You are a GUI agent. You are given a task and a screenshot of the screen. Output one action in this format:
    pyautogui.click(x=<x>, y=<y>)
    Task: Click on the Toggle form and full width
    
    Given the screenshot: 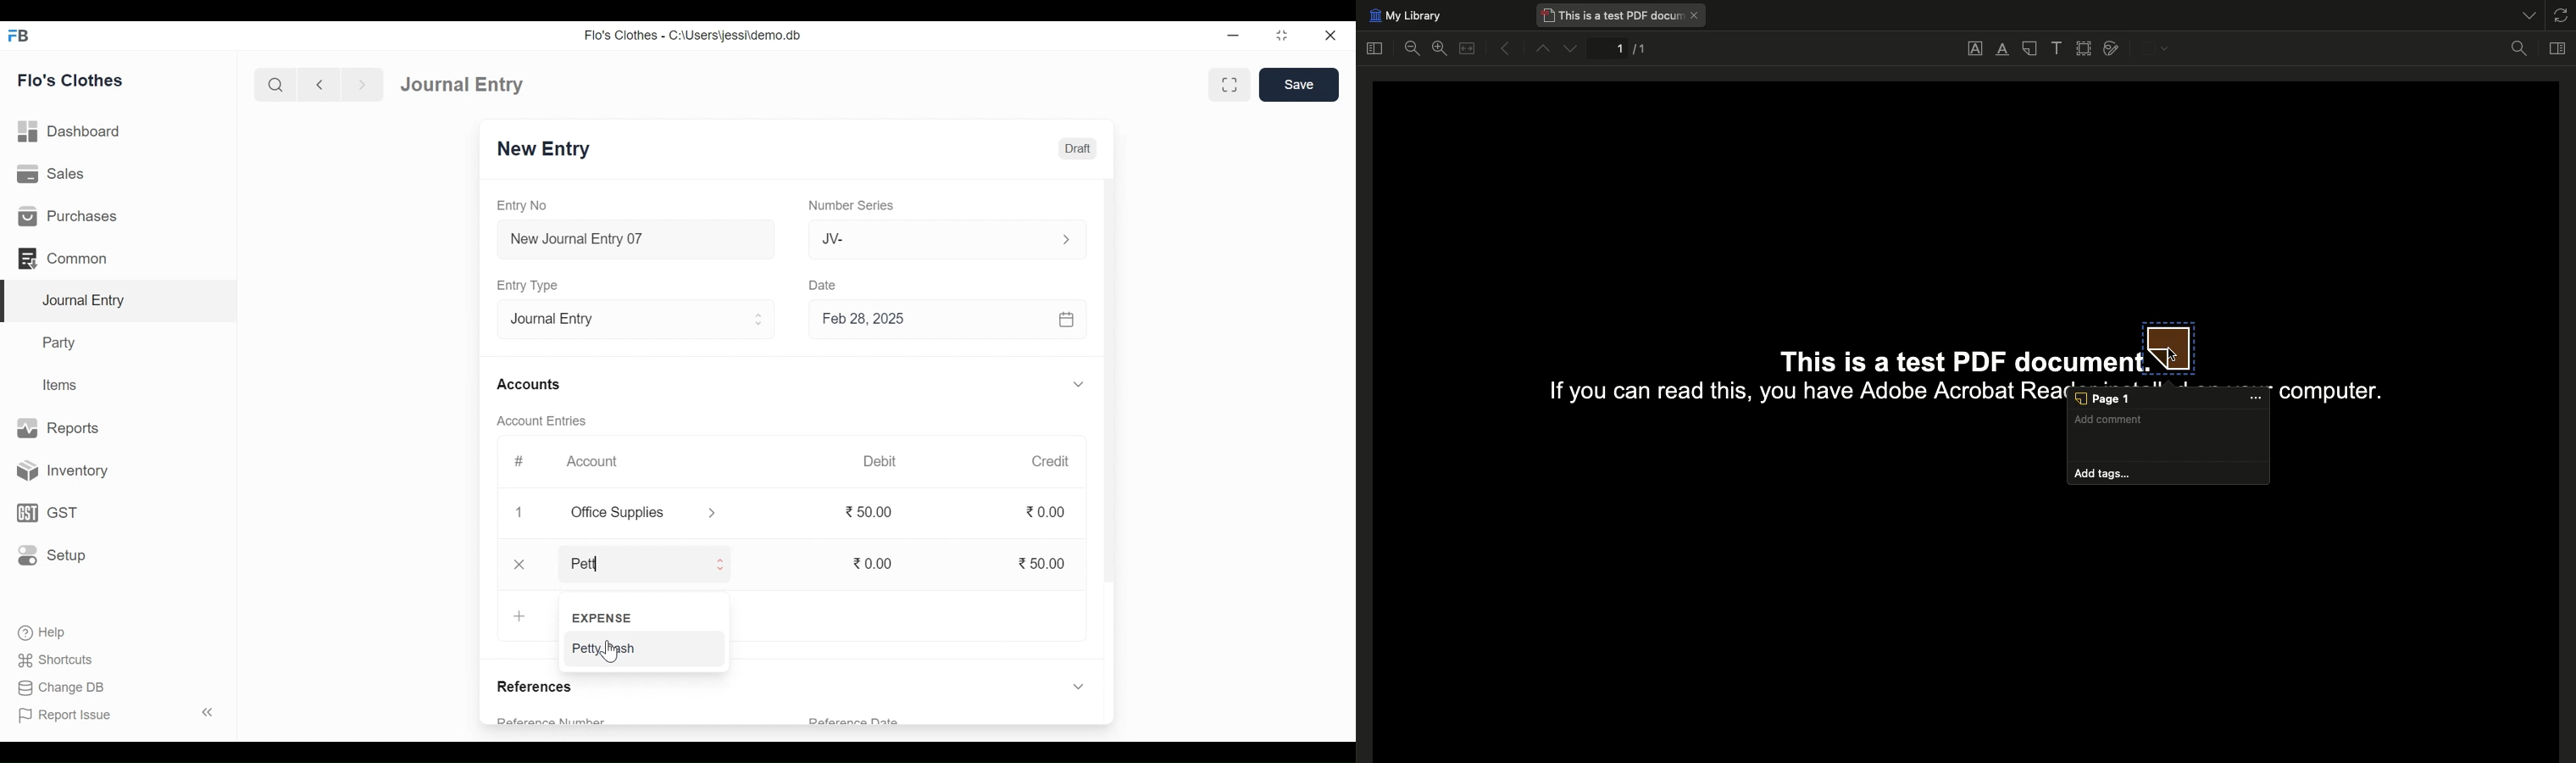 What is the action you would take?
    pyautogui.click(x=1229, y=85)
    